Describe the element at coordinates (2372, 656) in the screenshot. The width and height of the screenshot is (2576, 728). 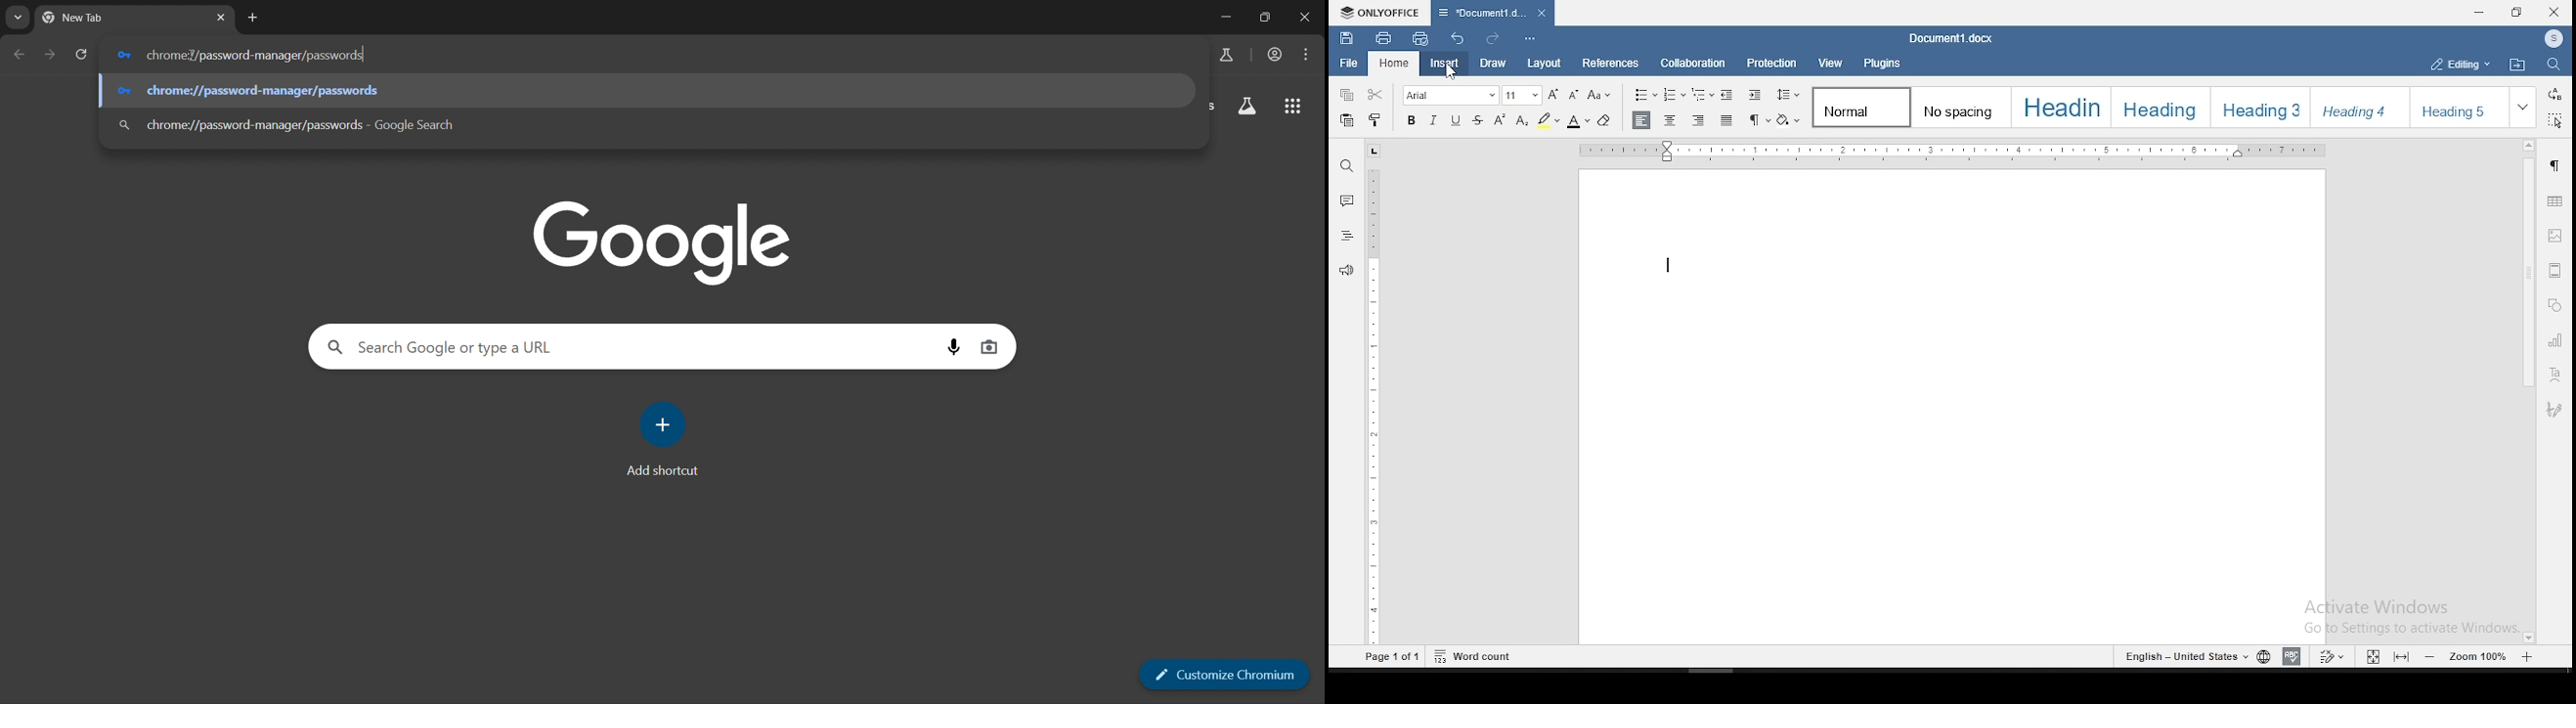
I see `fit to window` at that location.